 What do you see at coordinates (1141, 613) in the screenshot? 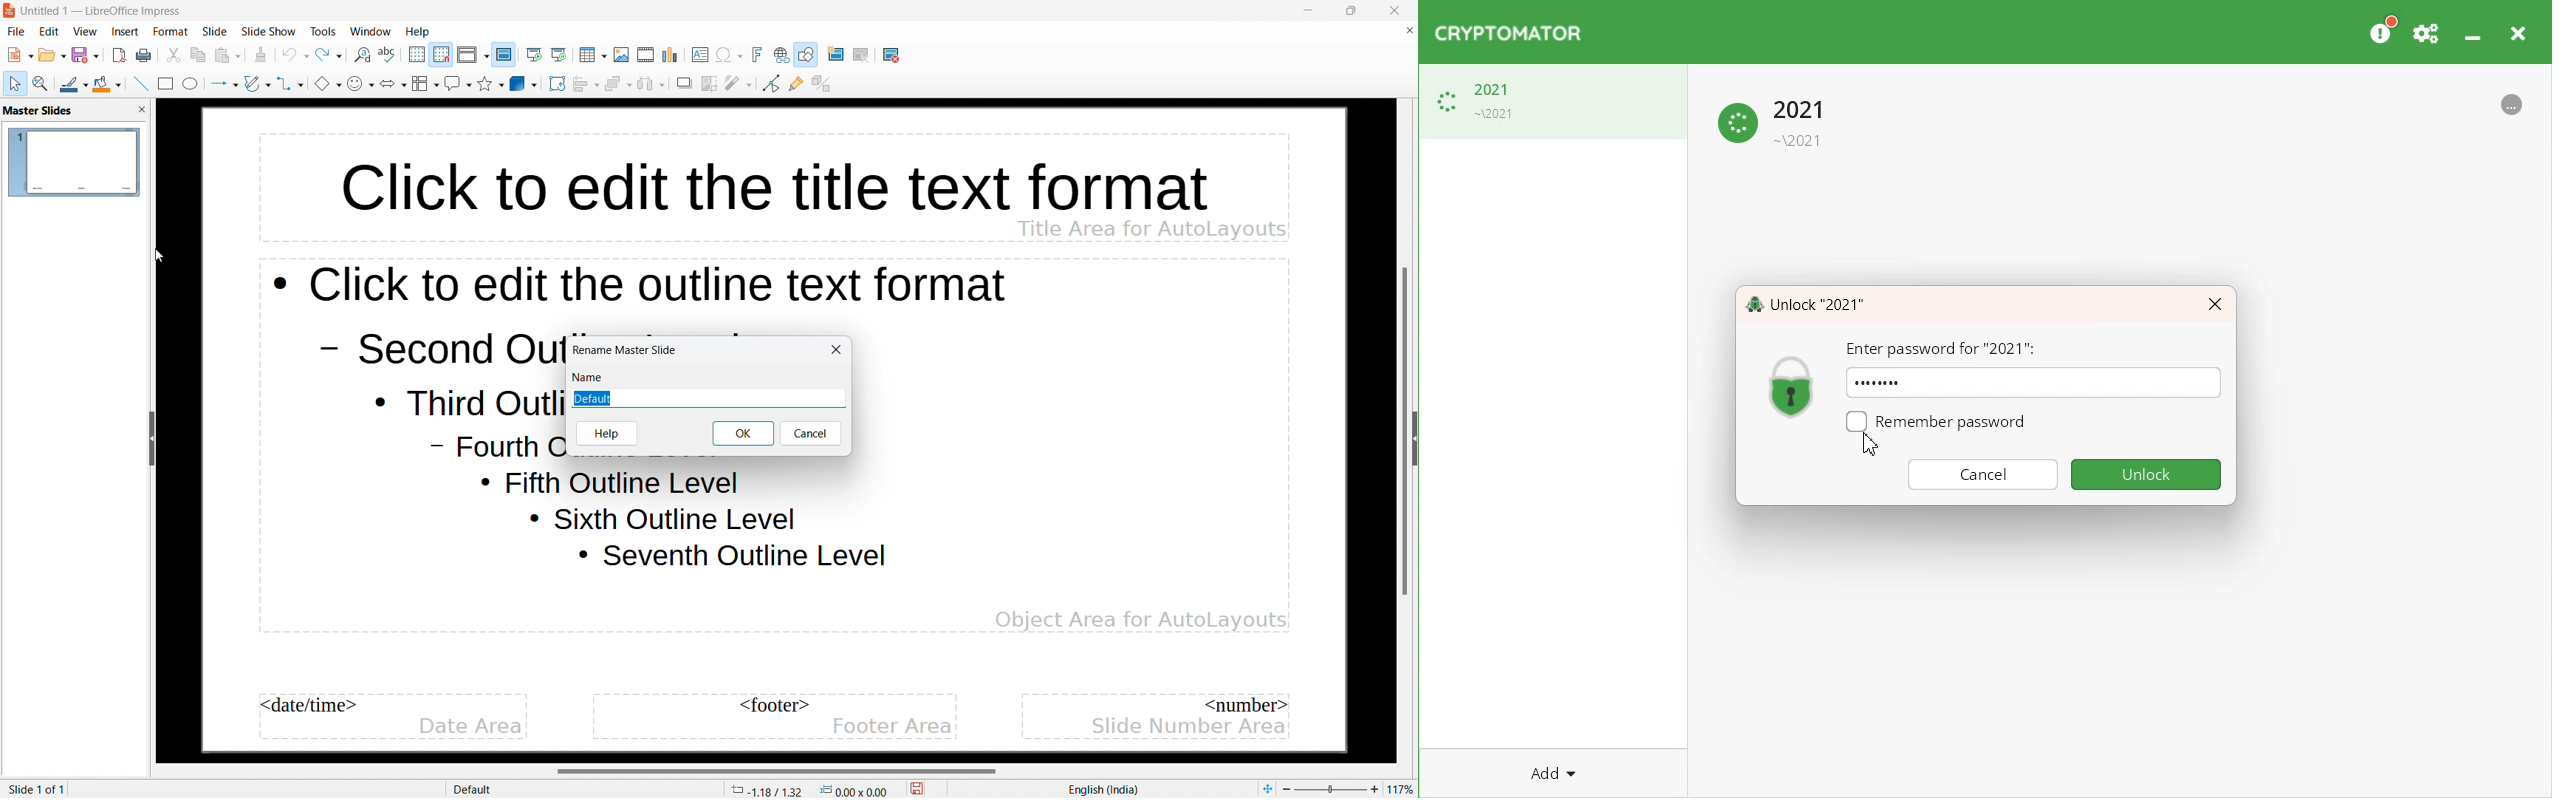
I see `Object Area for AutoLayouts` at bounding box center [1141, 613].